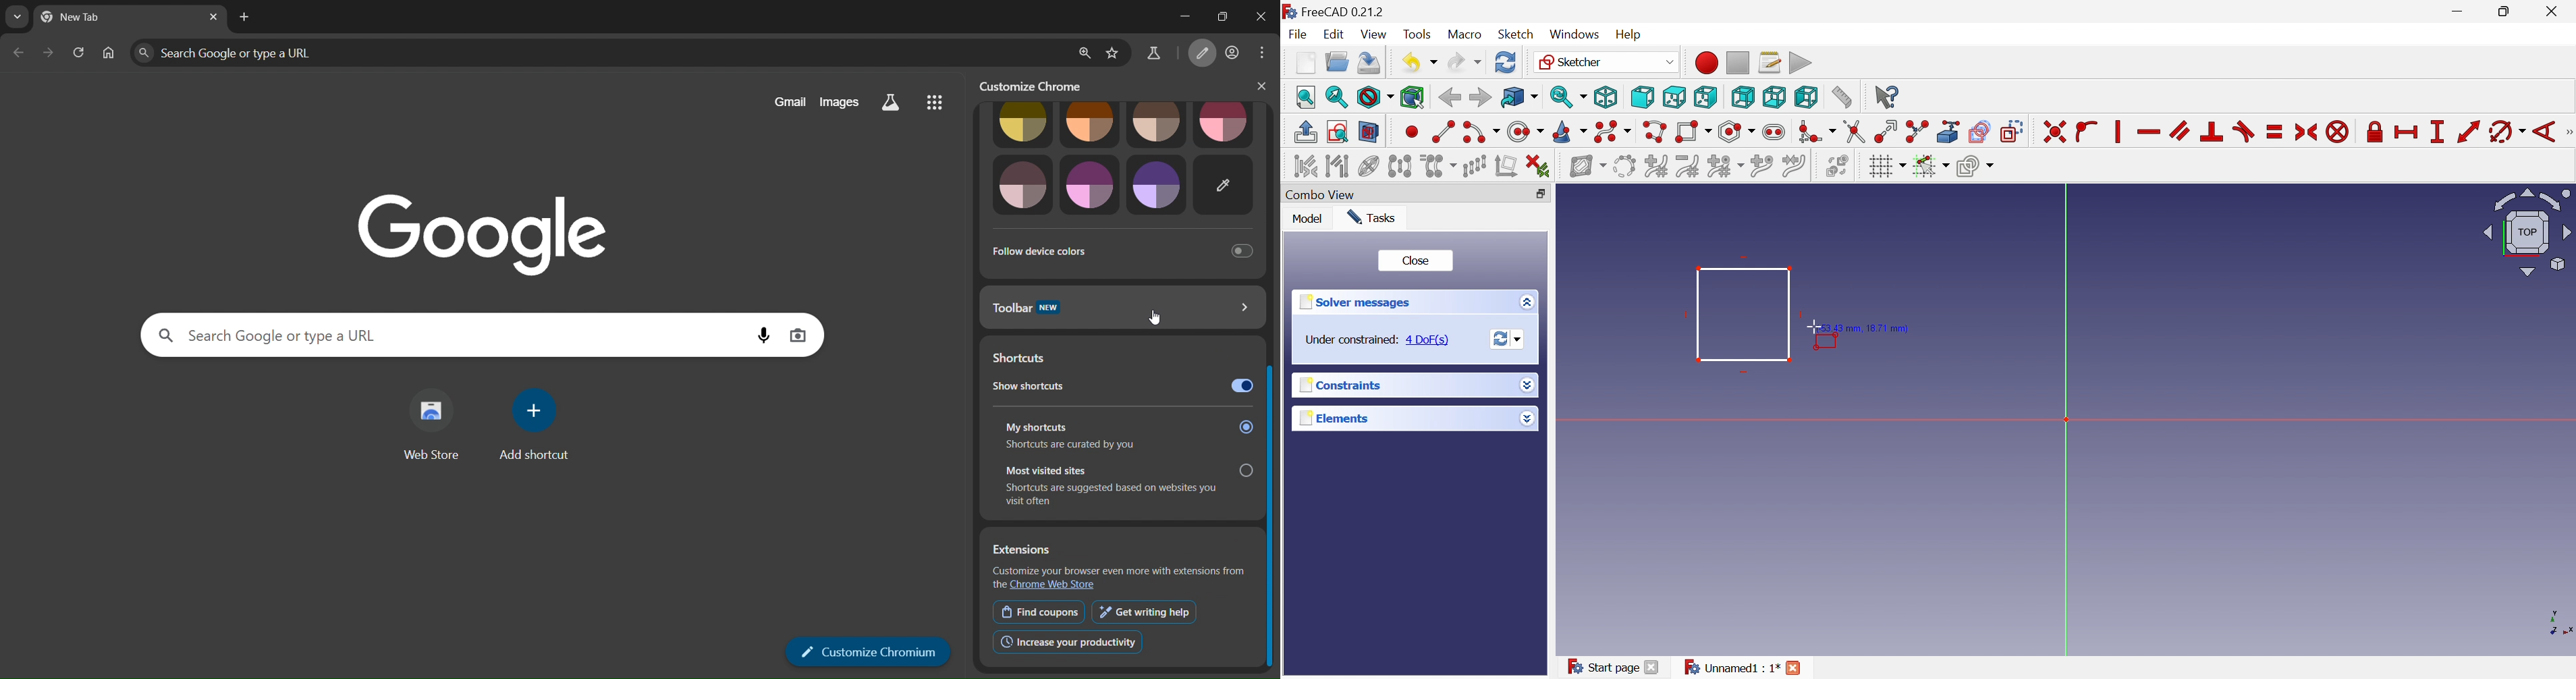 Image resolution: width=2576 pixels, height=700 pixels. Describe the element at coordinates (1353, 302) in the screenshot. I see `Solver messages` at that location.